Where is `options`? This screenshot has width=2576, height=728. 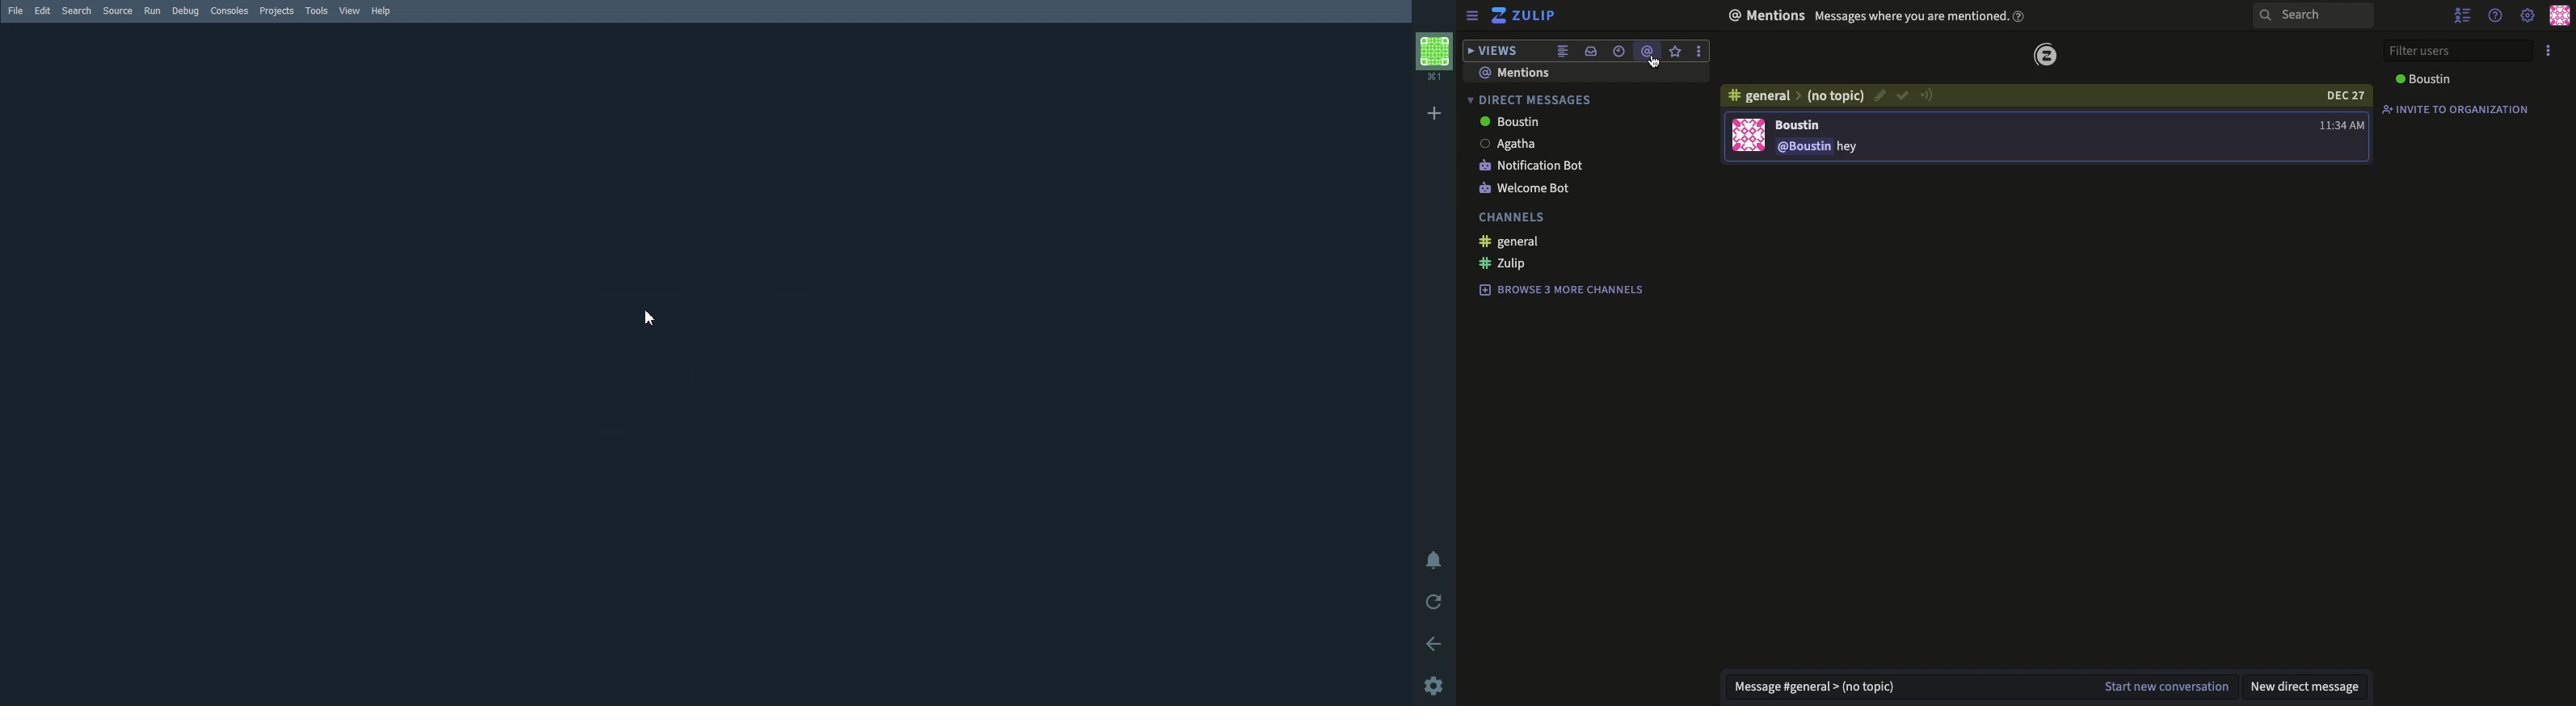 options is located at coordinates (1701, 51).